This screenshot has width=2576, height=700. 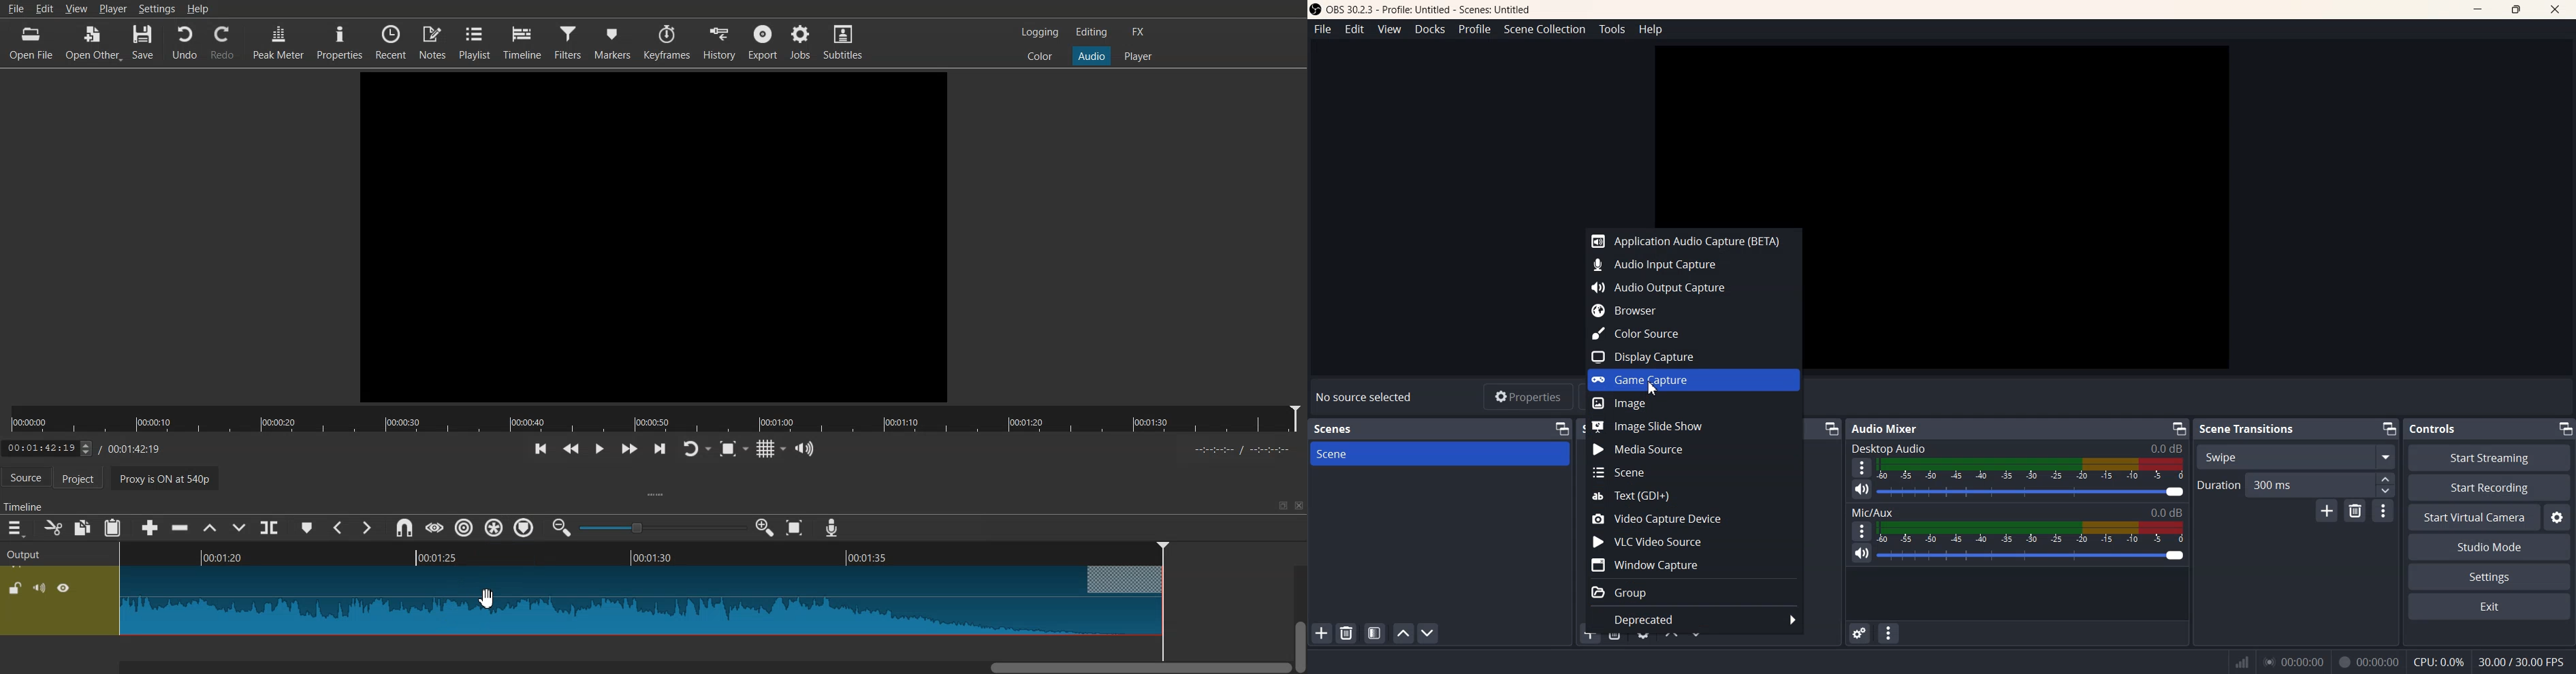 What do you see at coordinates (2490, 576) in the screenshot?
I see `Settings` at bounding box center [2490, 576].